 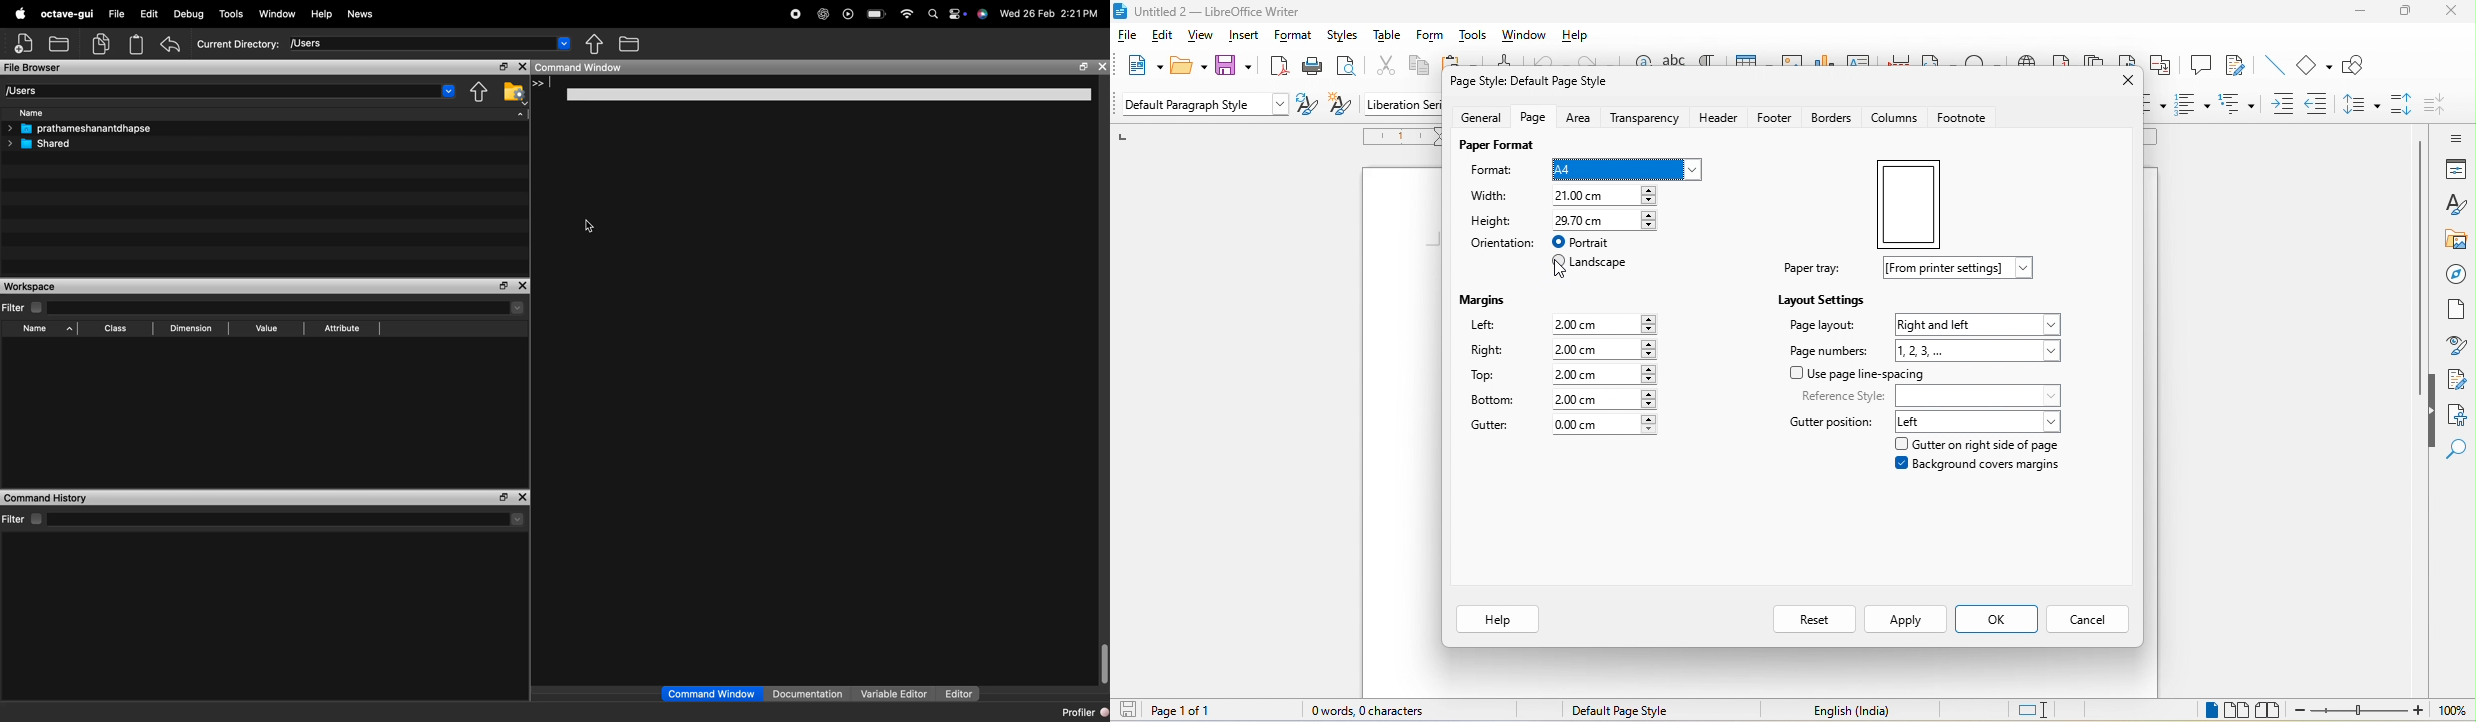 What do you see at coordinates (1378, 710) in the screenshot?
I see `0 words, 0 characters` at bounding box center [1378, 710].